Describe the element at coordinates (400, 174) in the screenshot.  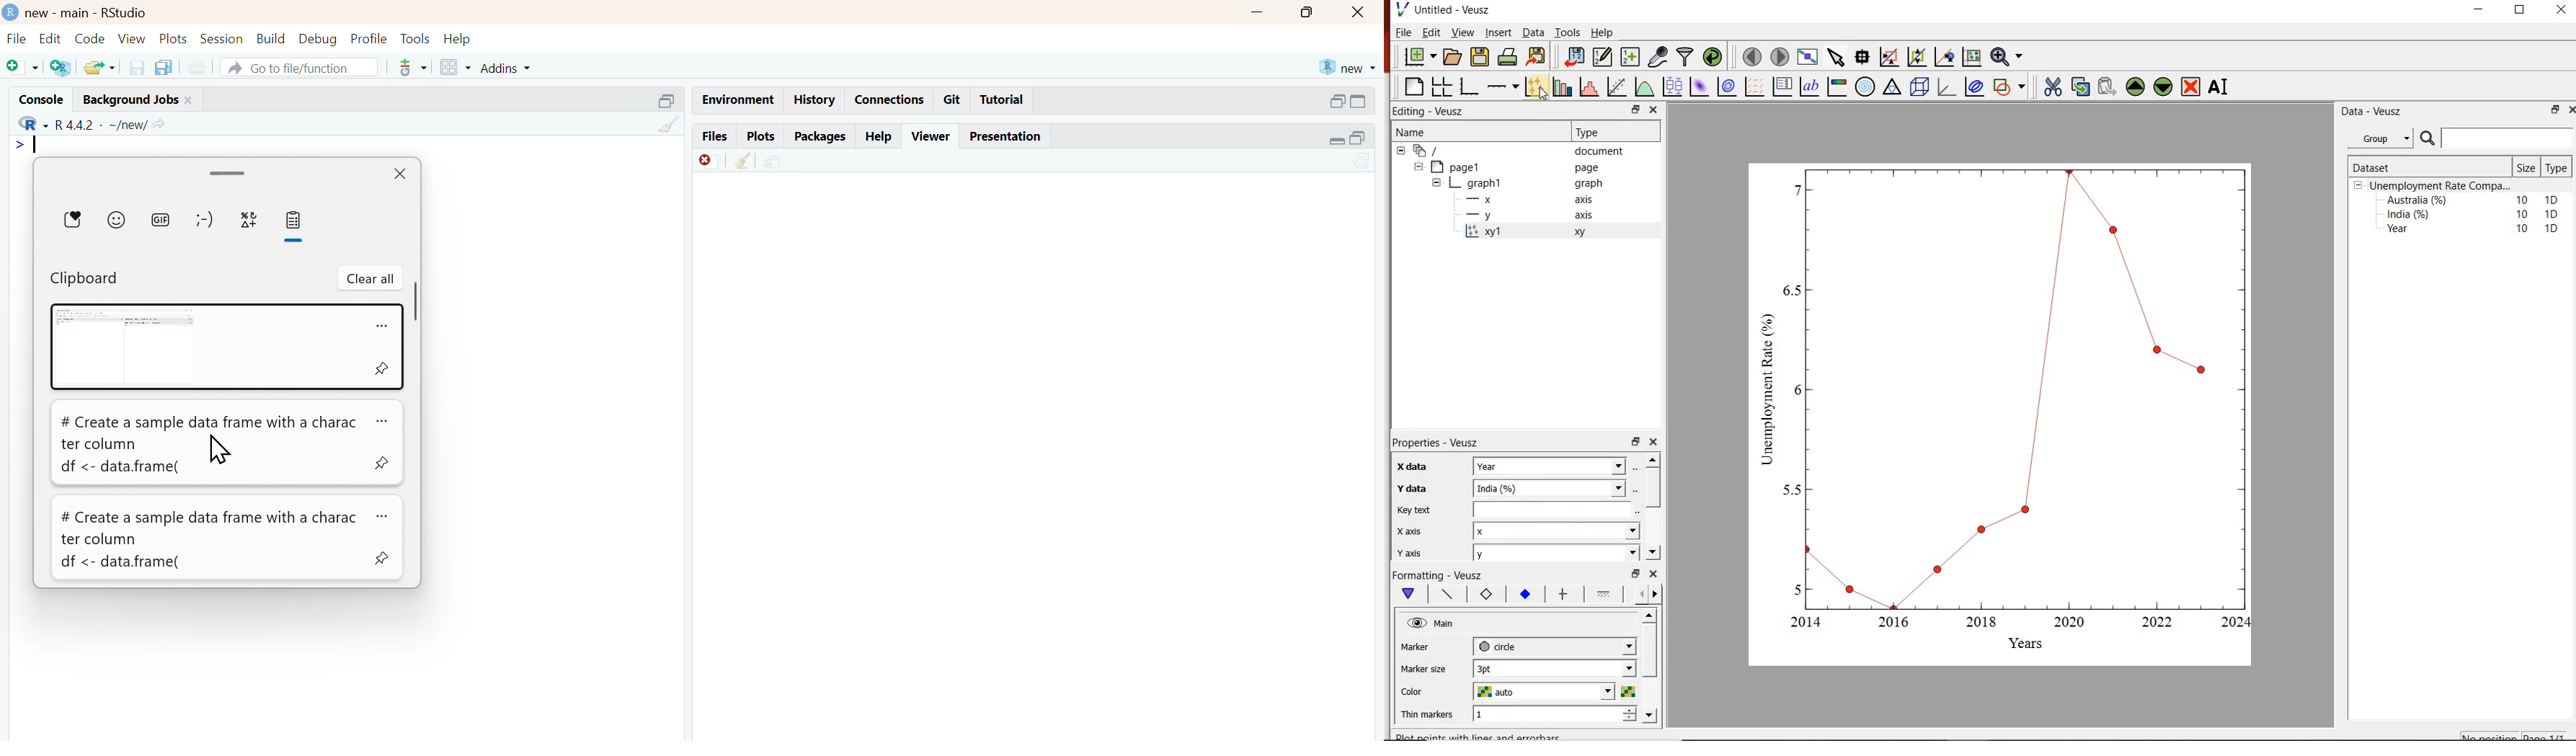
I see `close` at that location.